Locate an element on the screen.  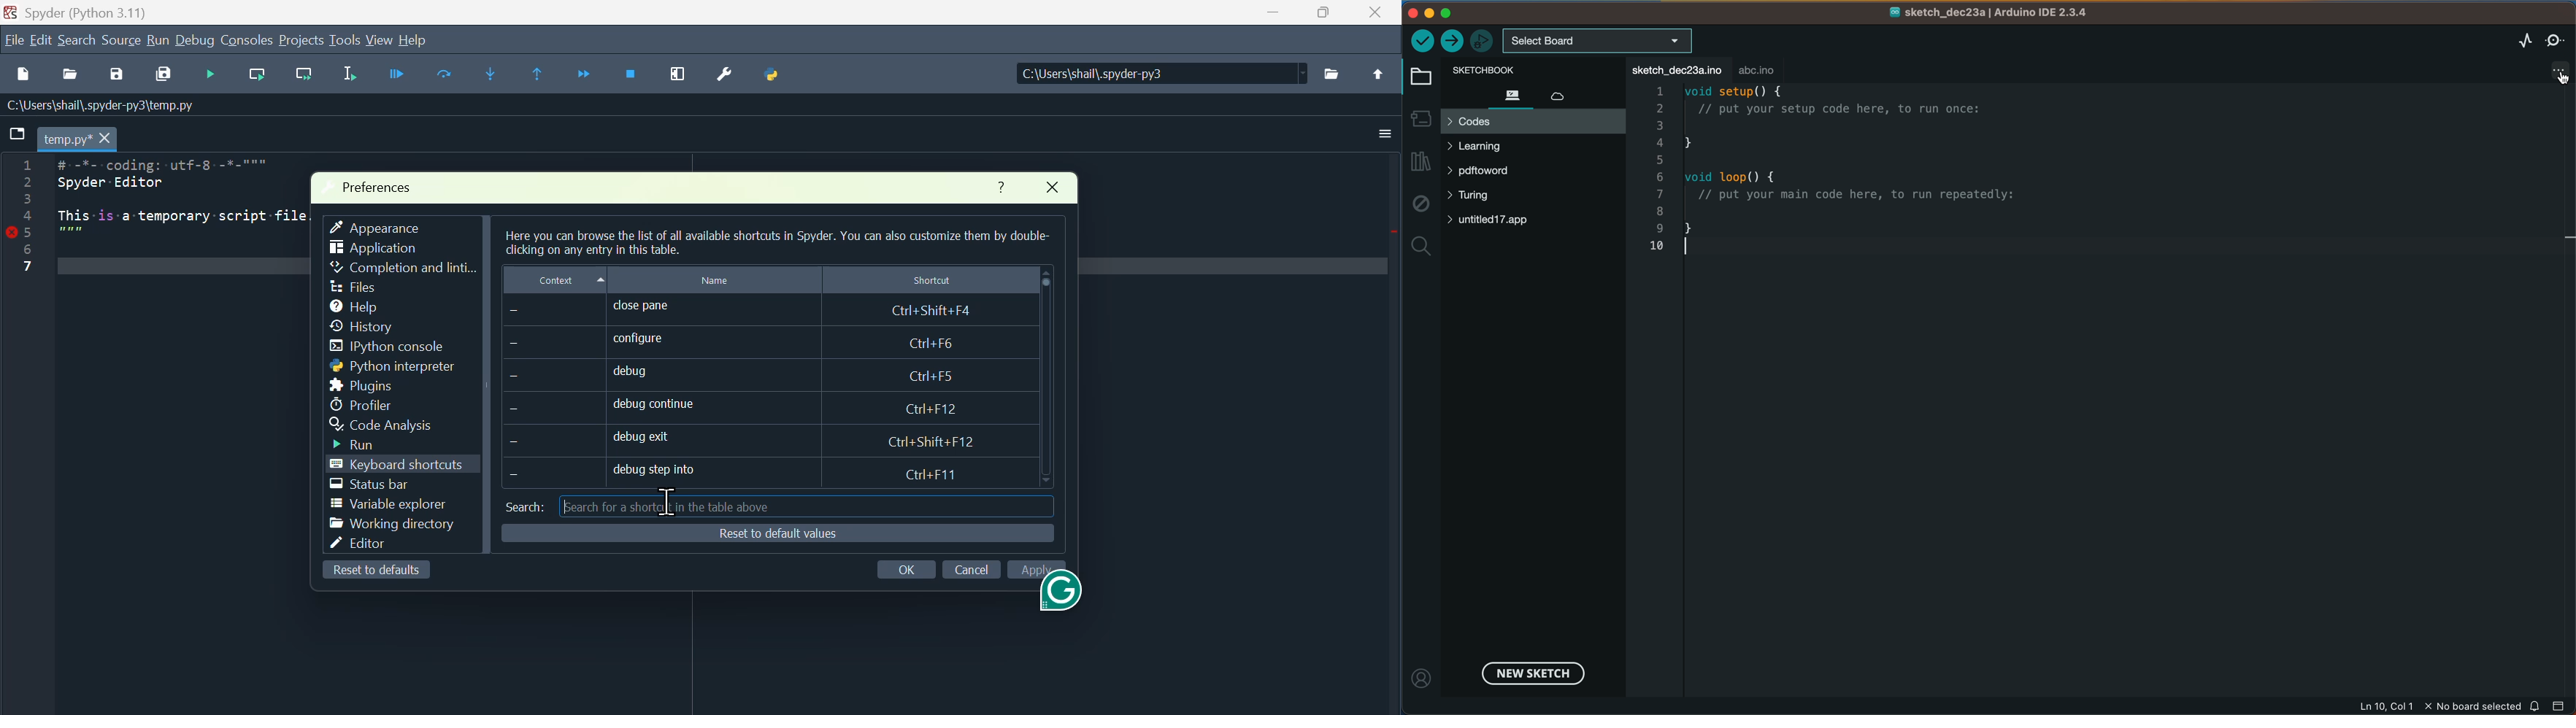
pdftoword is located at coordinates (1490, 170).